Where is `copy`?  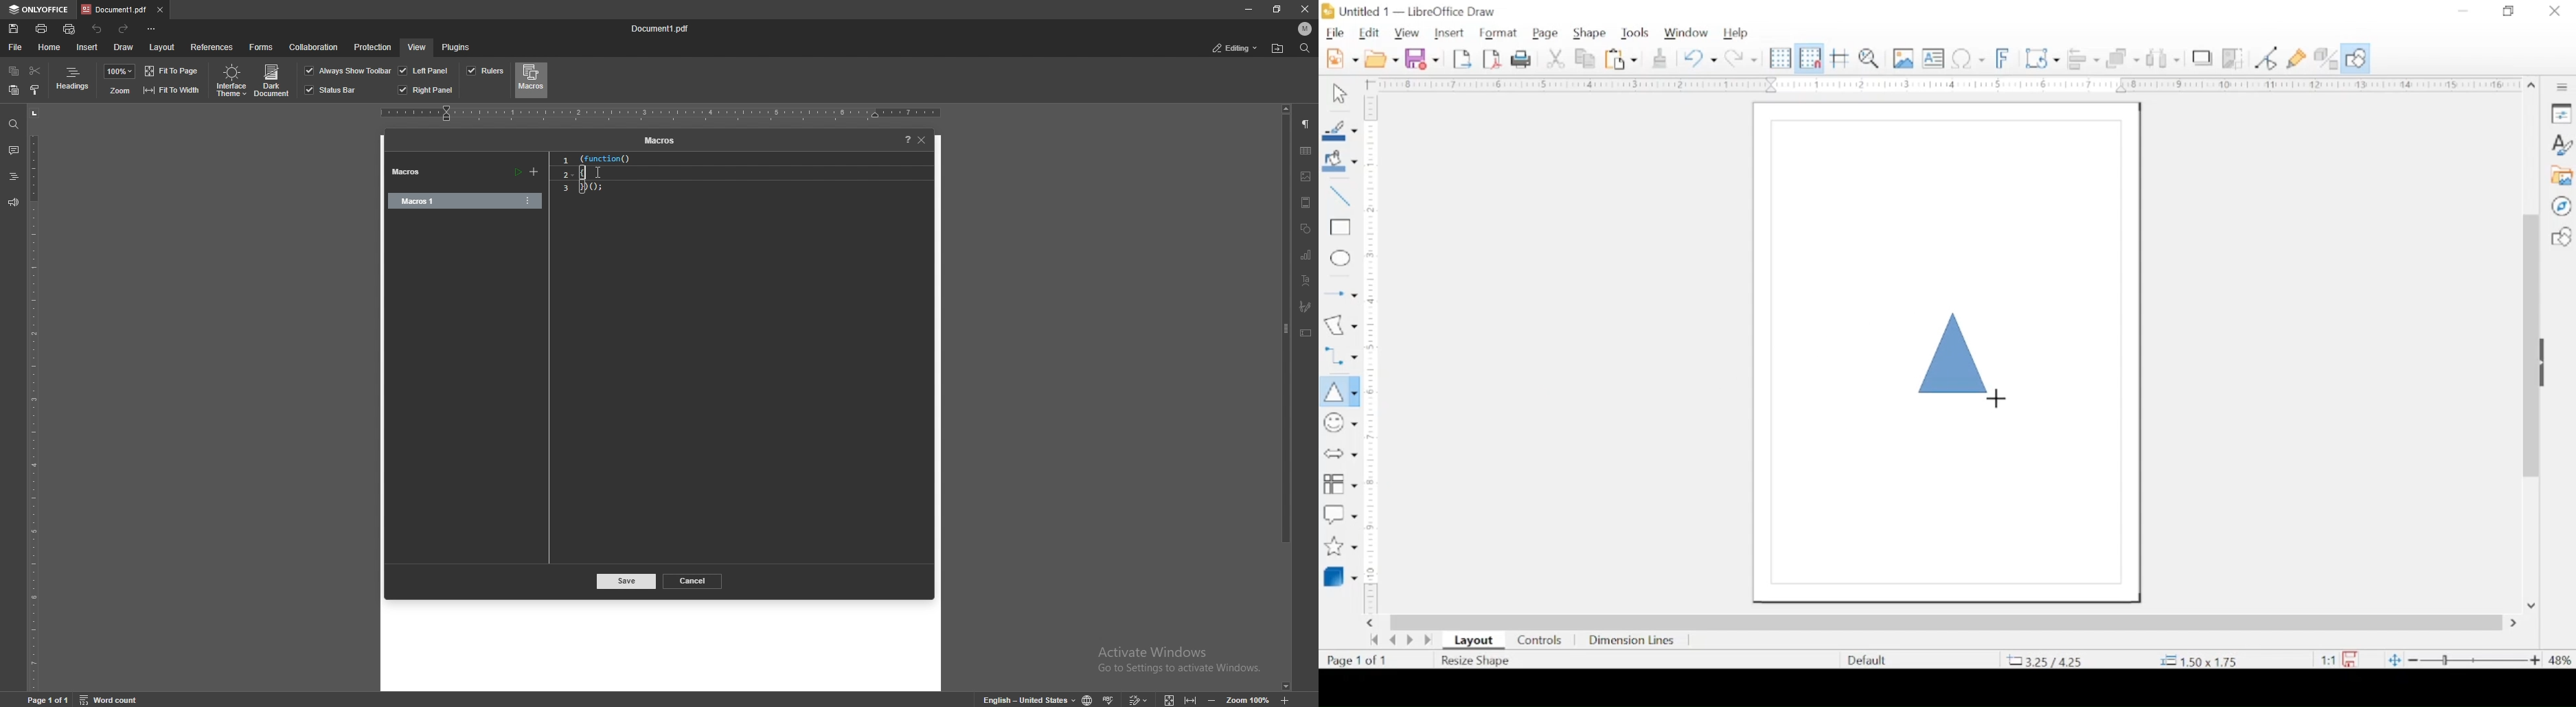 copy is located at coordinates (1586, 60).